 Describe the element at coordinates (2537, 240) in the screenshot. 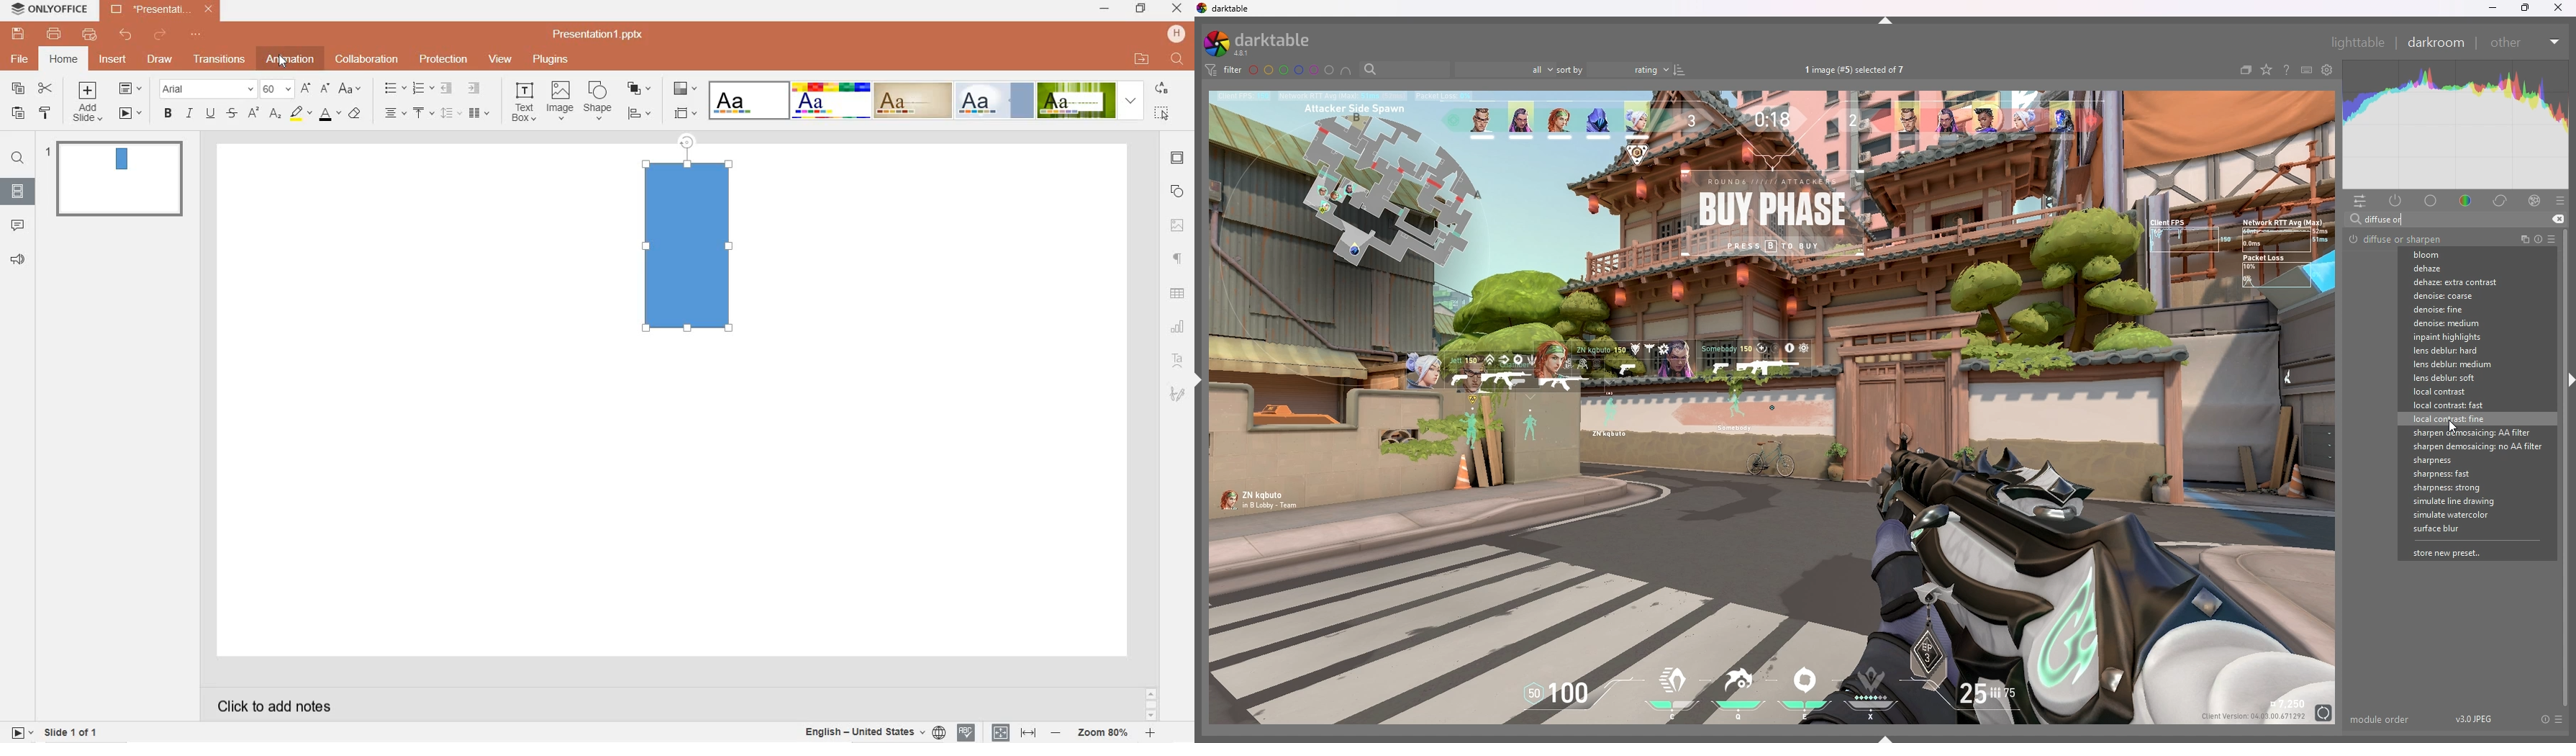

I see `reset` at that location.